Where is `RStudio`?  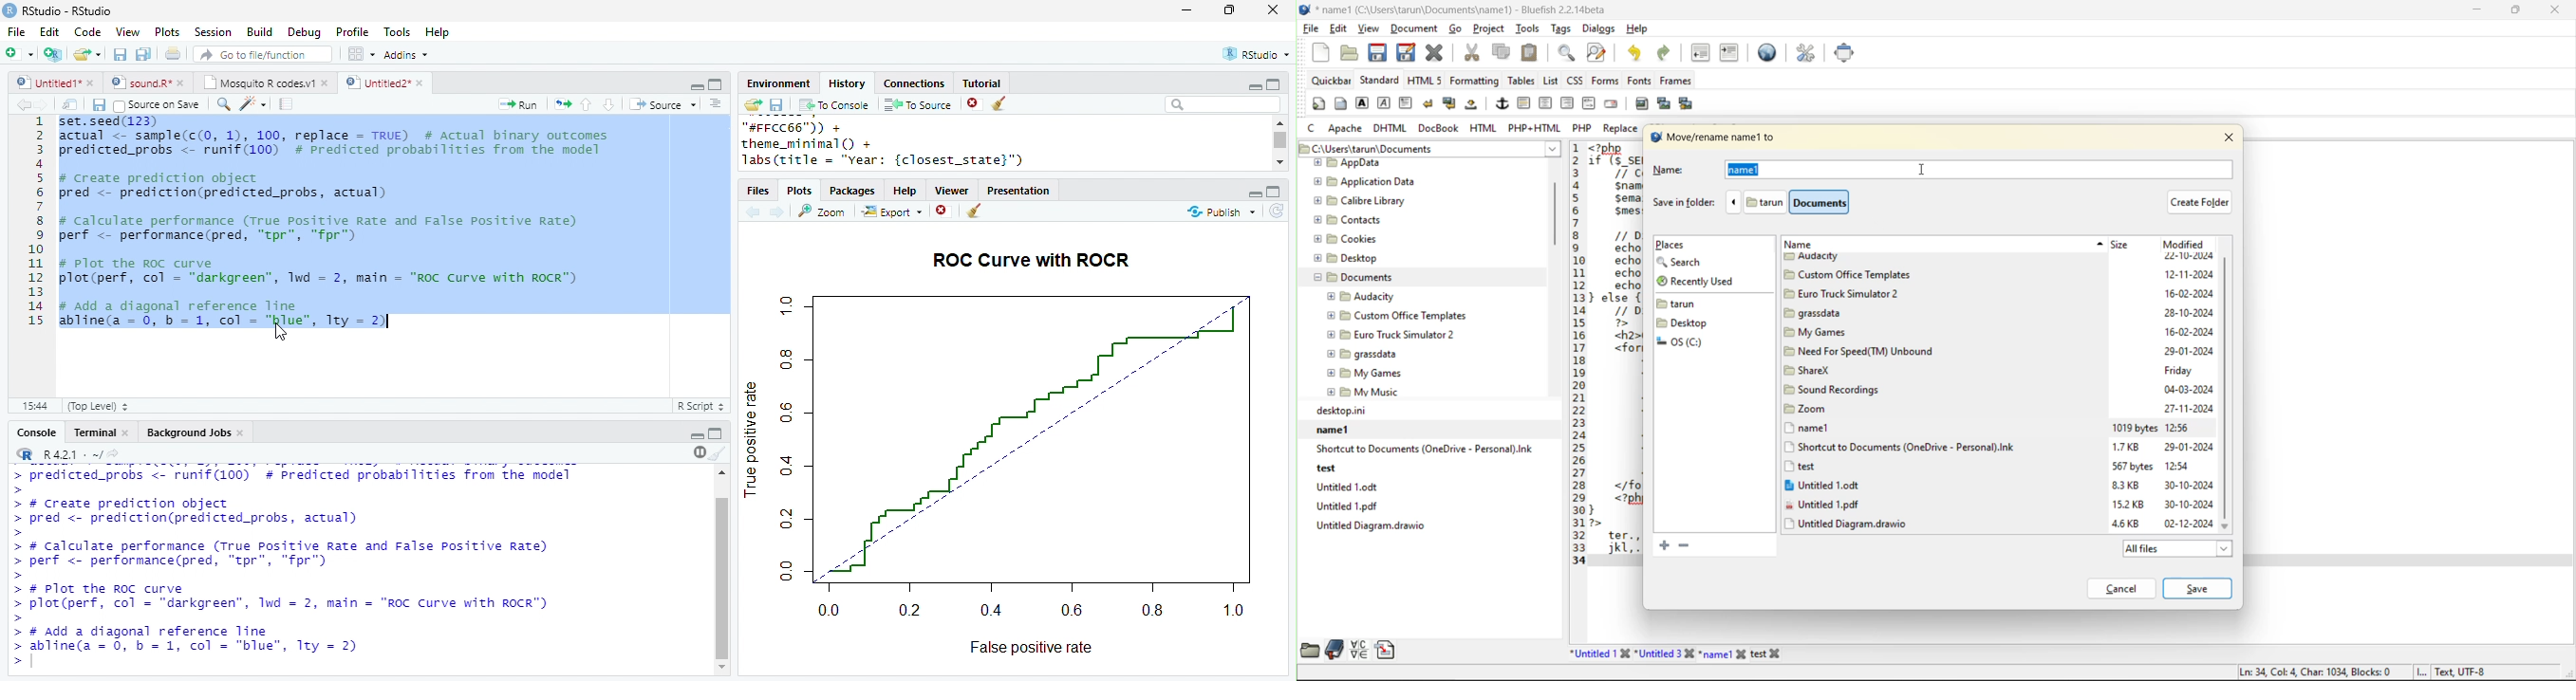
RStudio is located at coordinates (1259, 53).